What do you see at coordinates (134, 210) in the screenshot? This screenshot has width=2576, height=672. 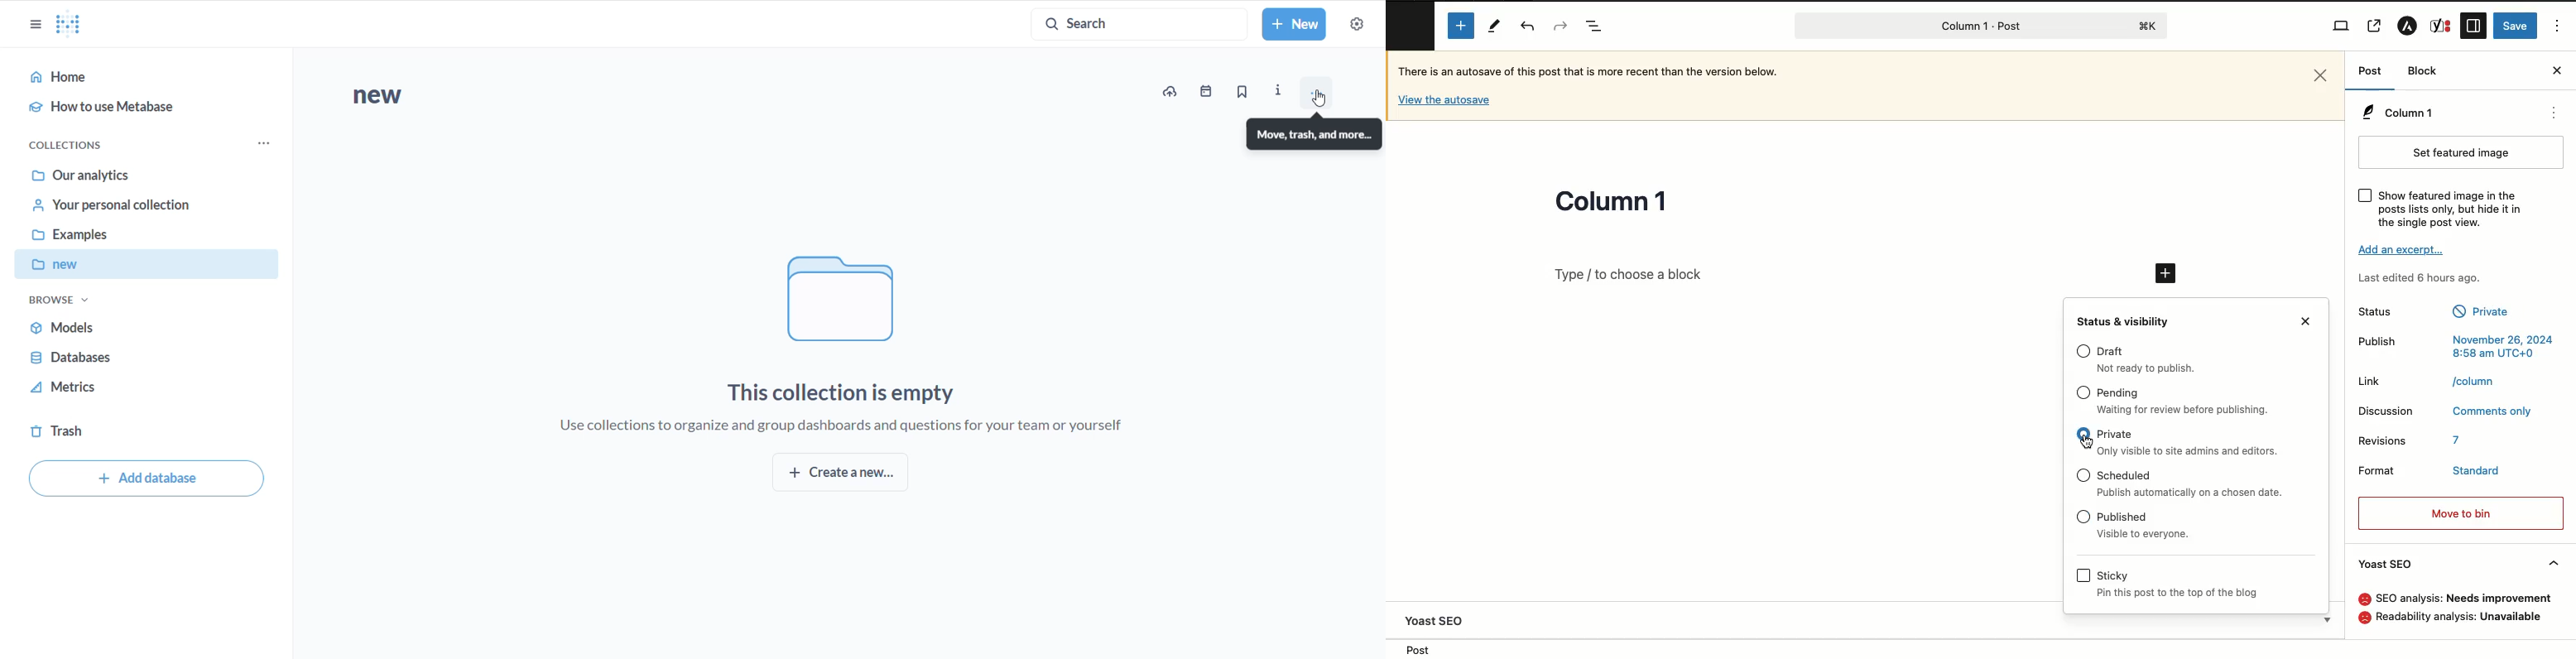 I see `your personal collection` at bounding box center [134, 210].